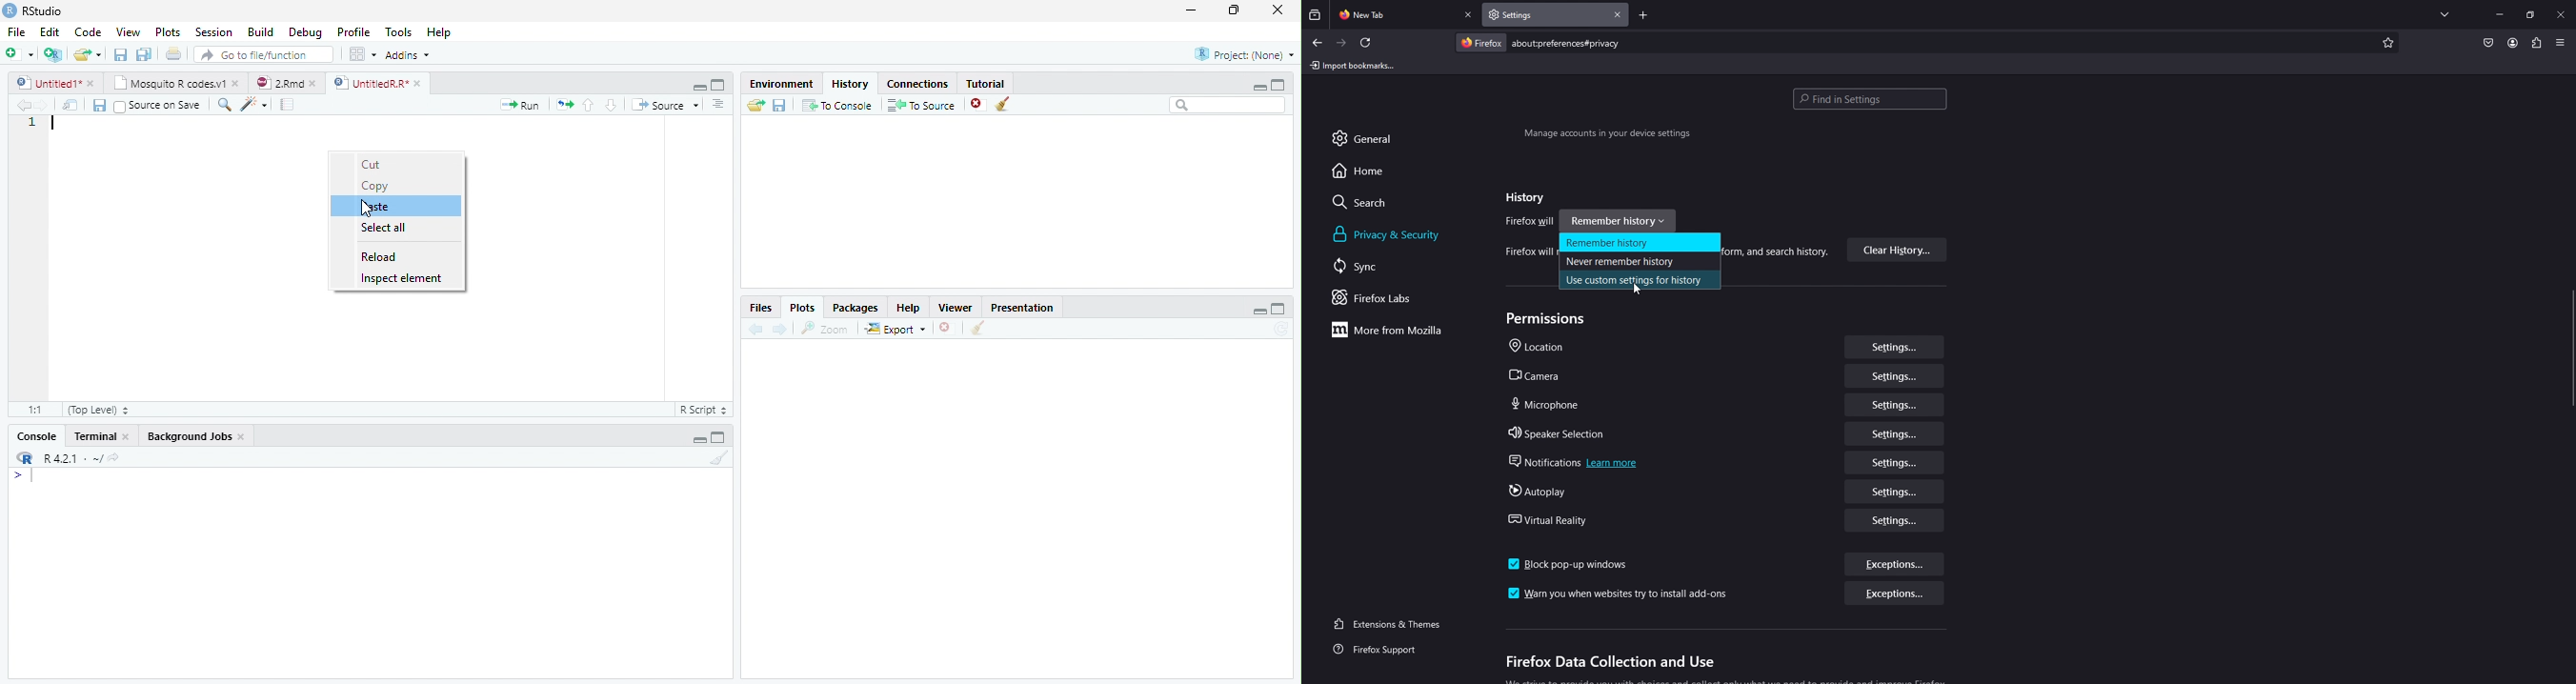  I want to click on Typing indicator, so click(27, 478).